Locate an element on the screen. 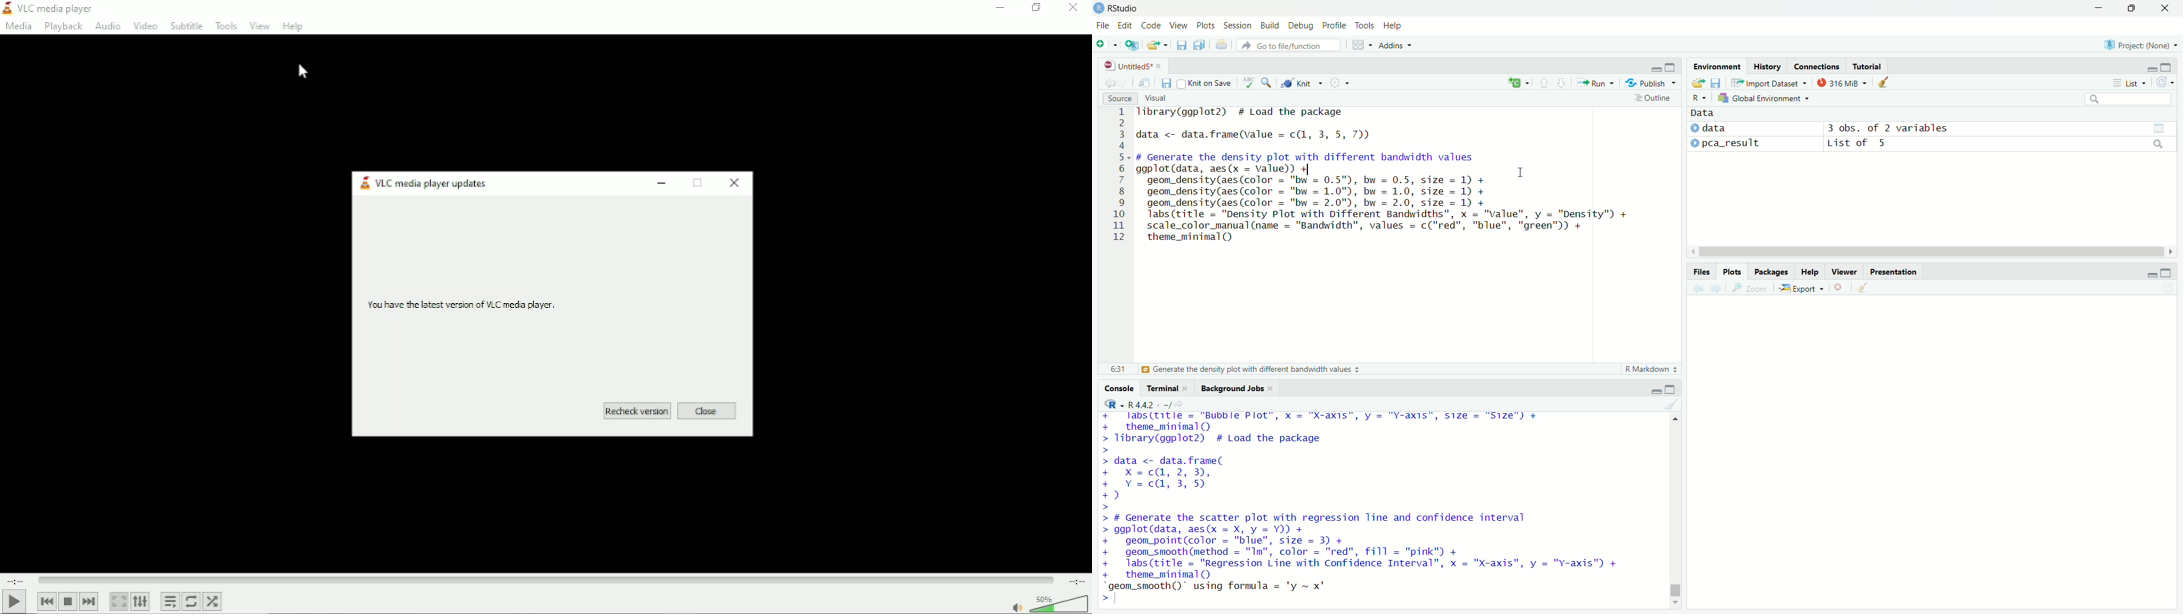  Media is located at coordinates (20, 27).